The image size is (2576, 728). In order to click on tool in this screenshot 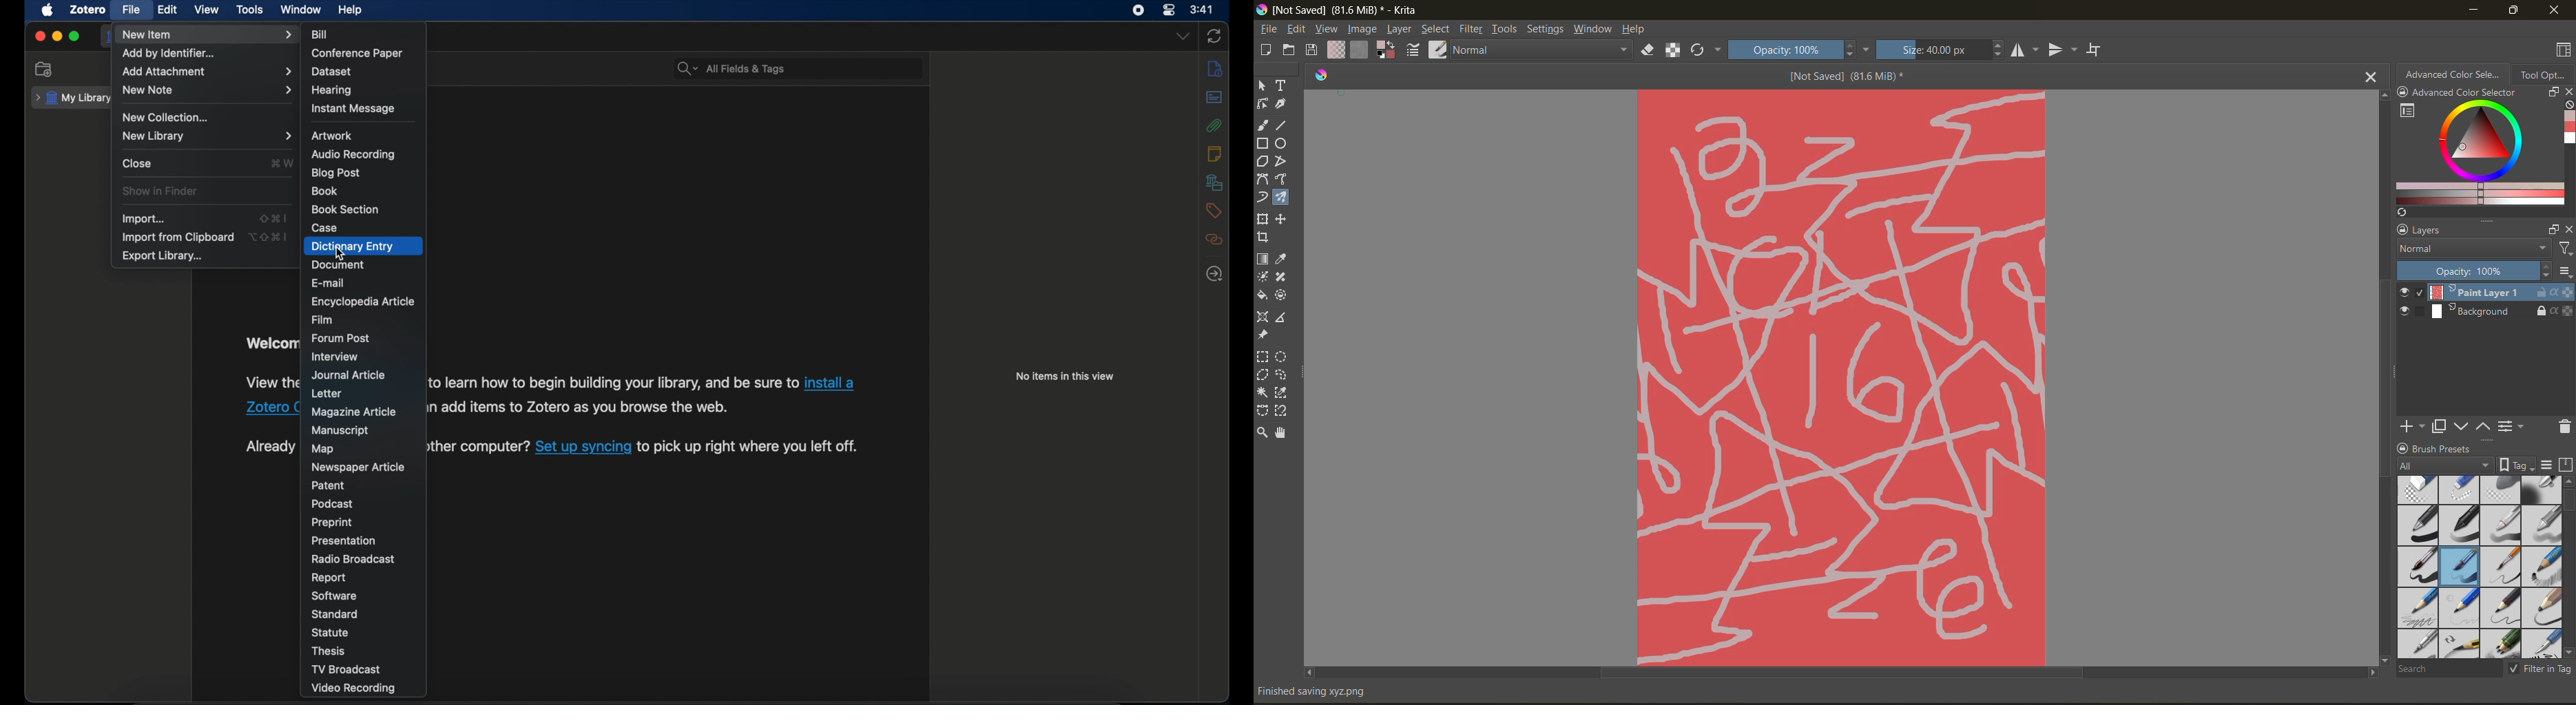, I will do `click(1262, 125)`.